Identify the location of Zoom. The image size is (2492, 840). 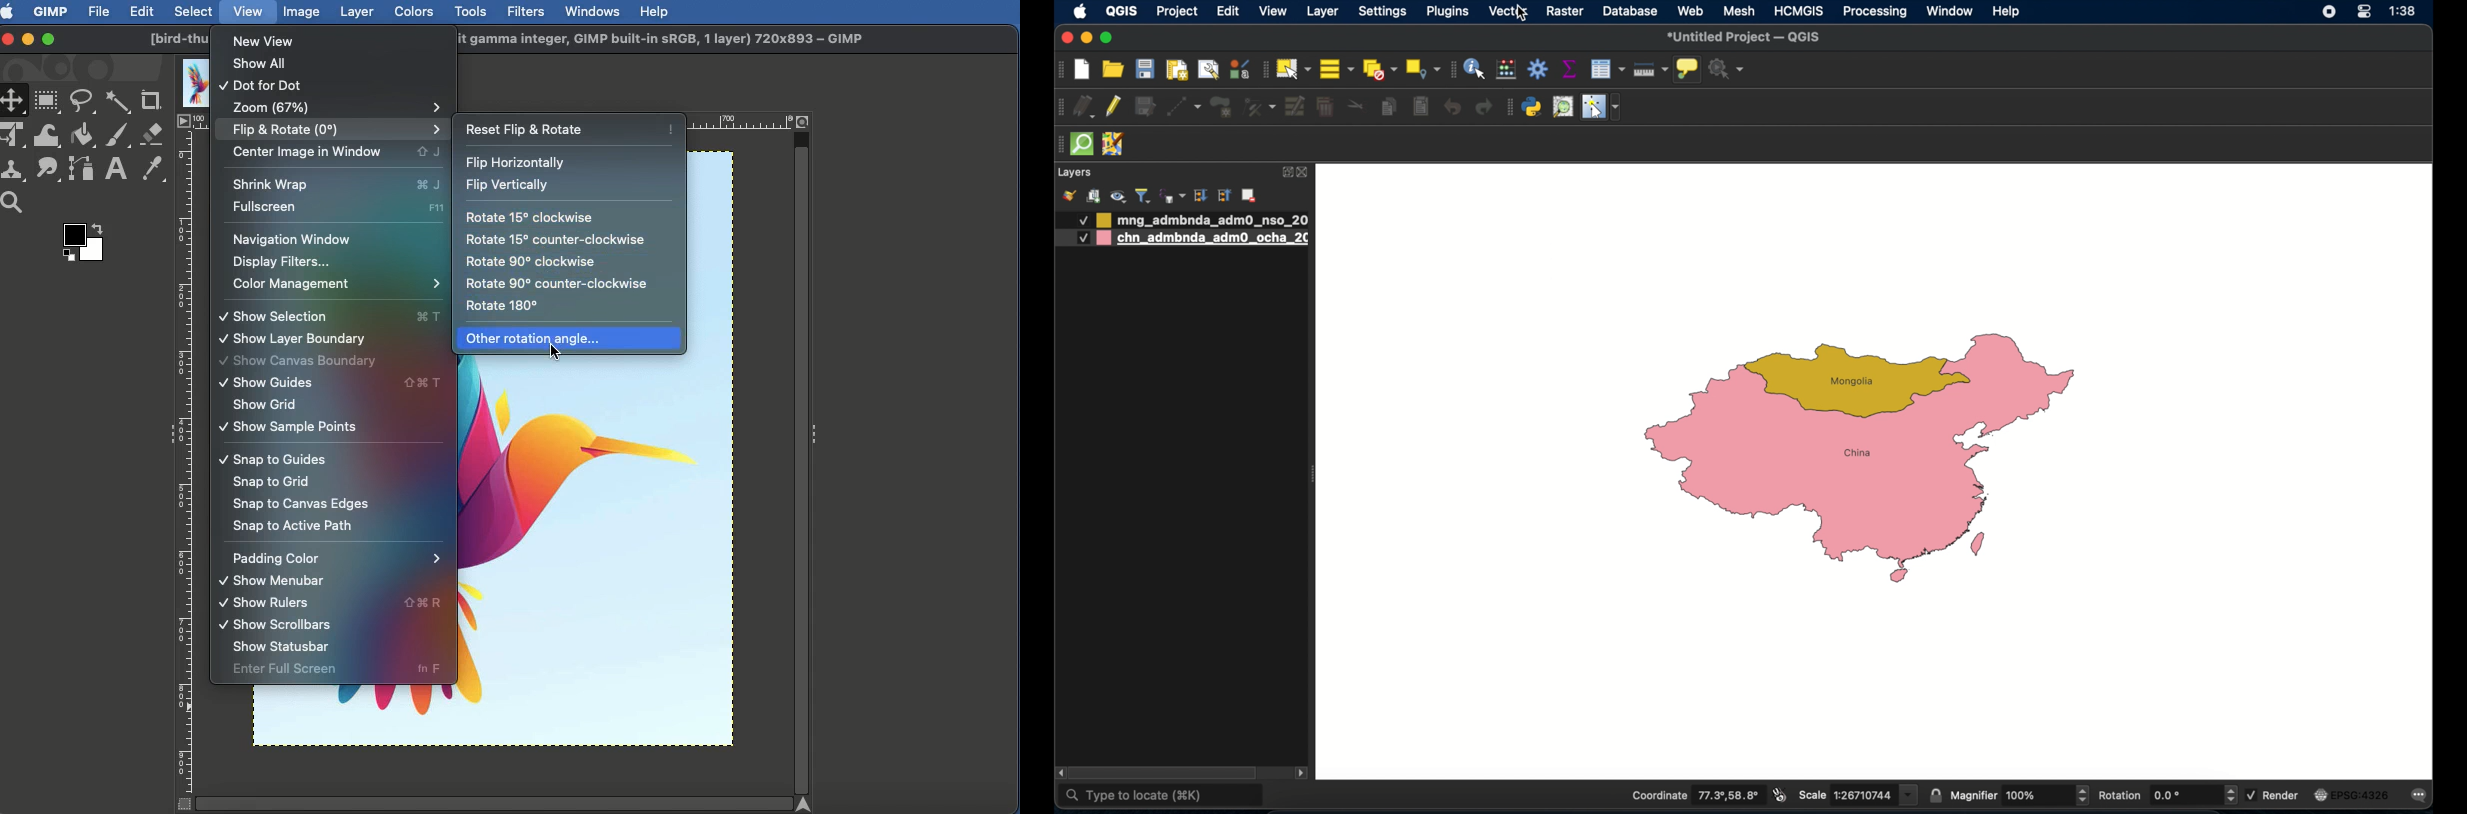
(334, 106).